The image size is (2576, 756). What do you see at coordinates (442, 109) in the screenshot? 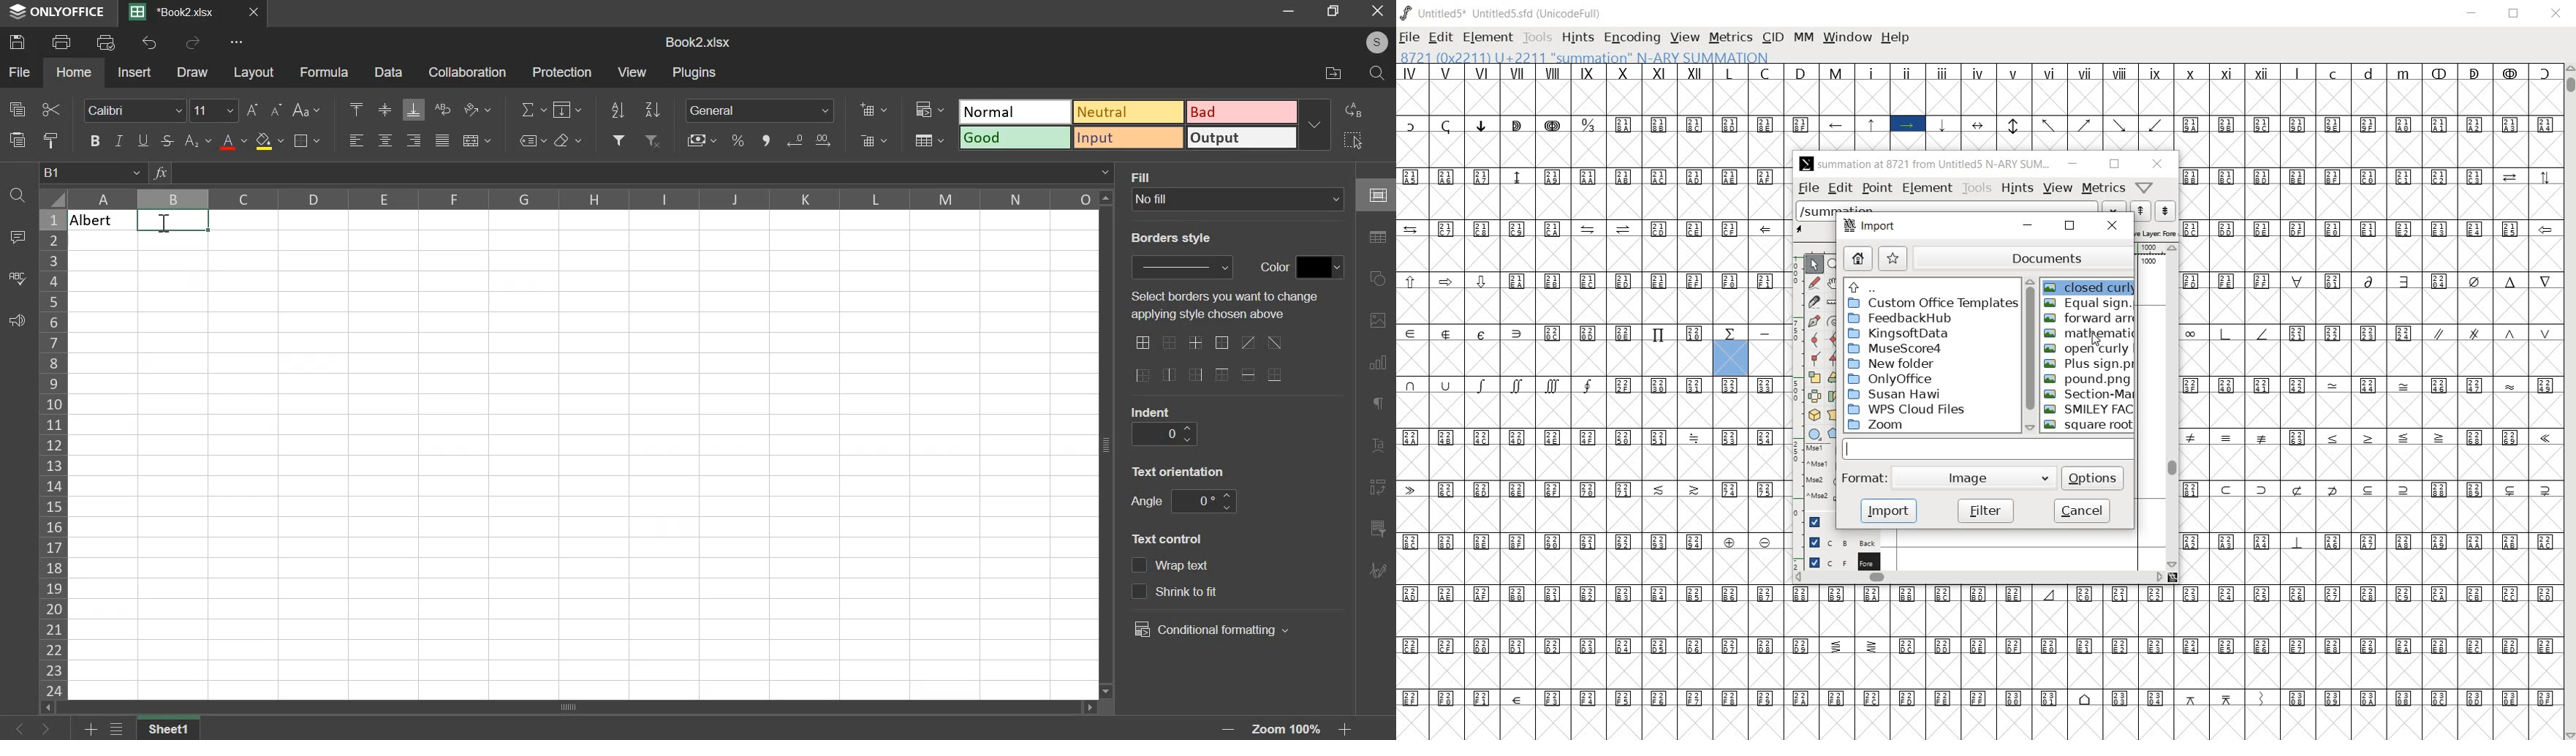
I see `wrap text` at bounding box center [442, 109].